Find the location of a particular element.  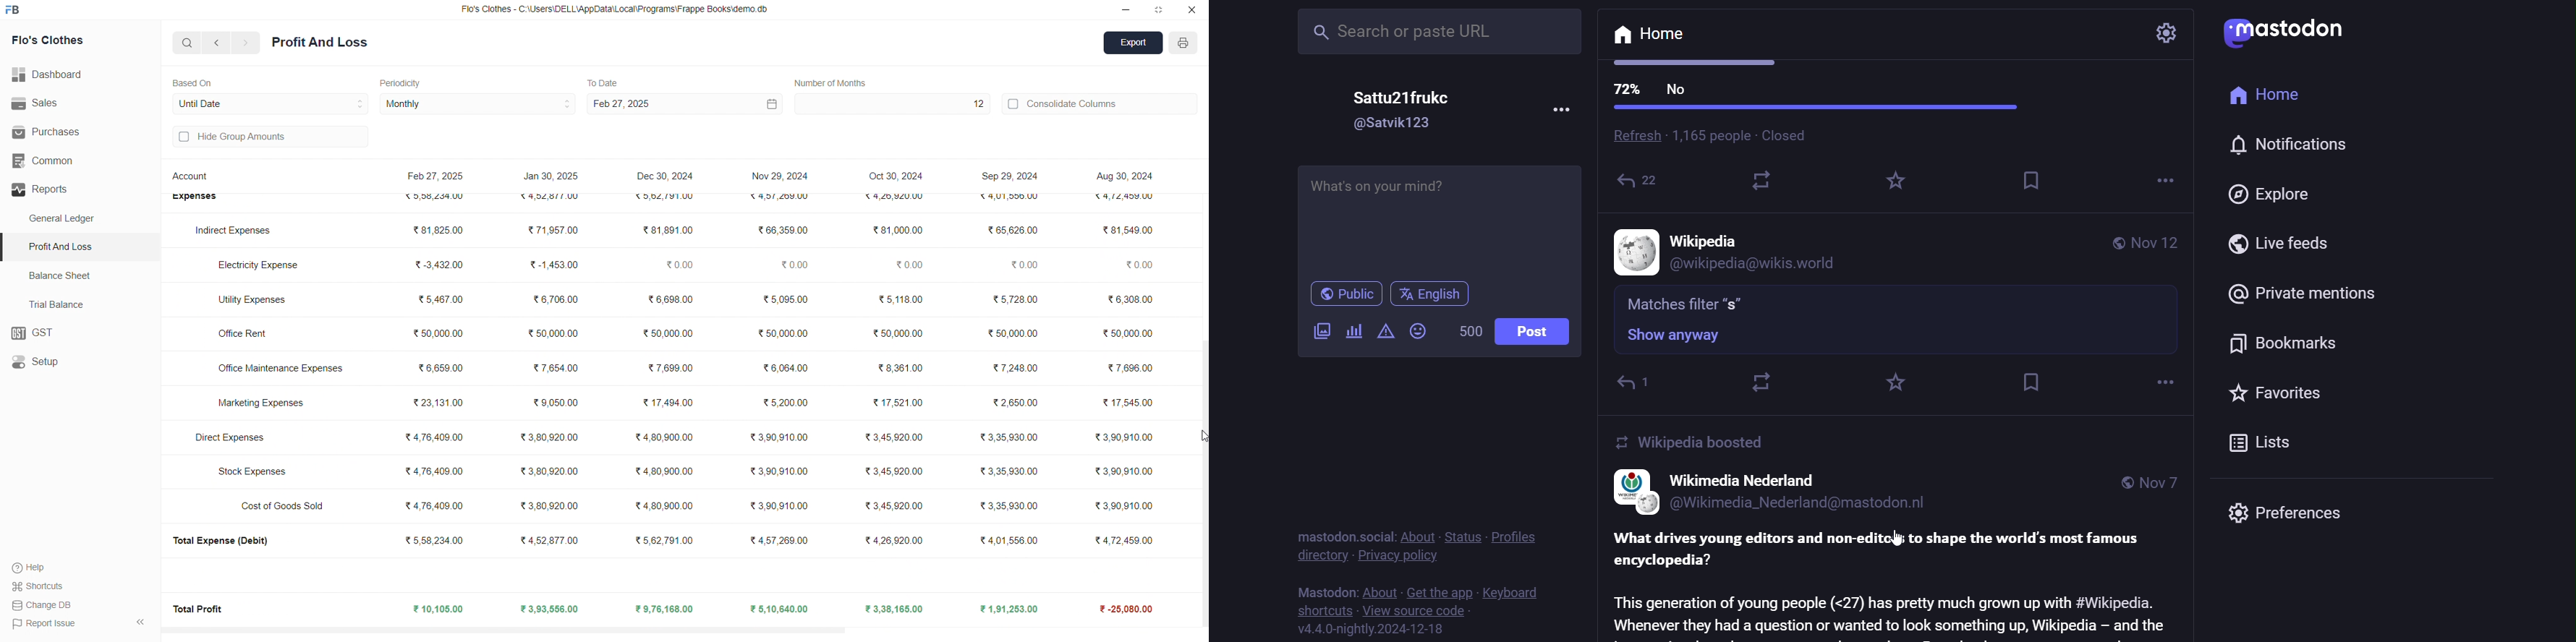

Office Maintenance Expenses is located at coordinates (283, 369).